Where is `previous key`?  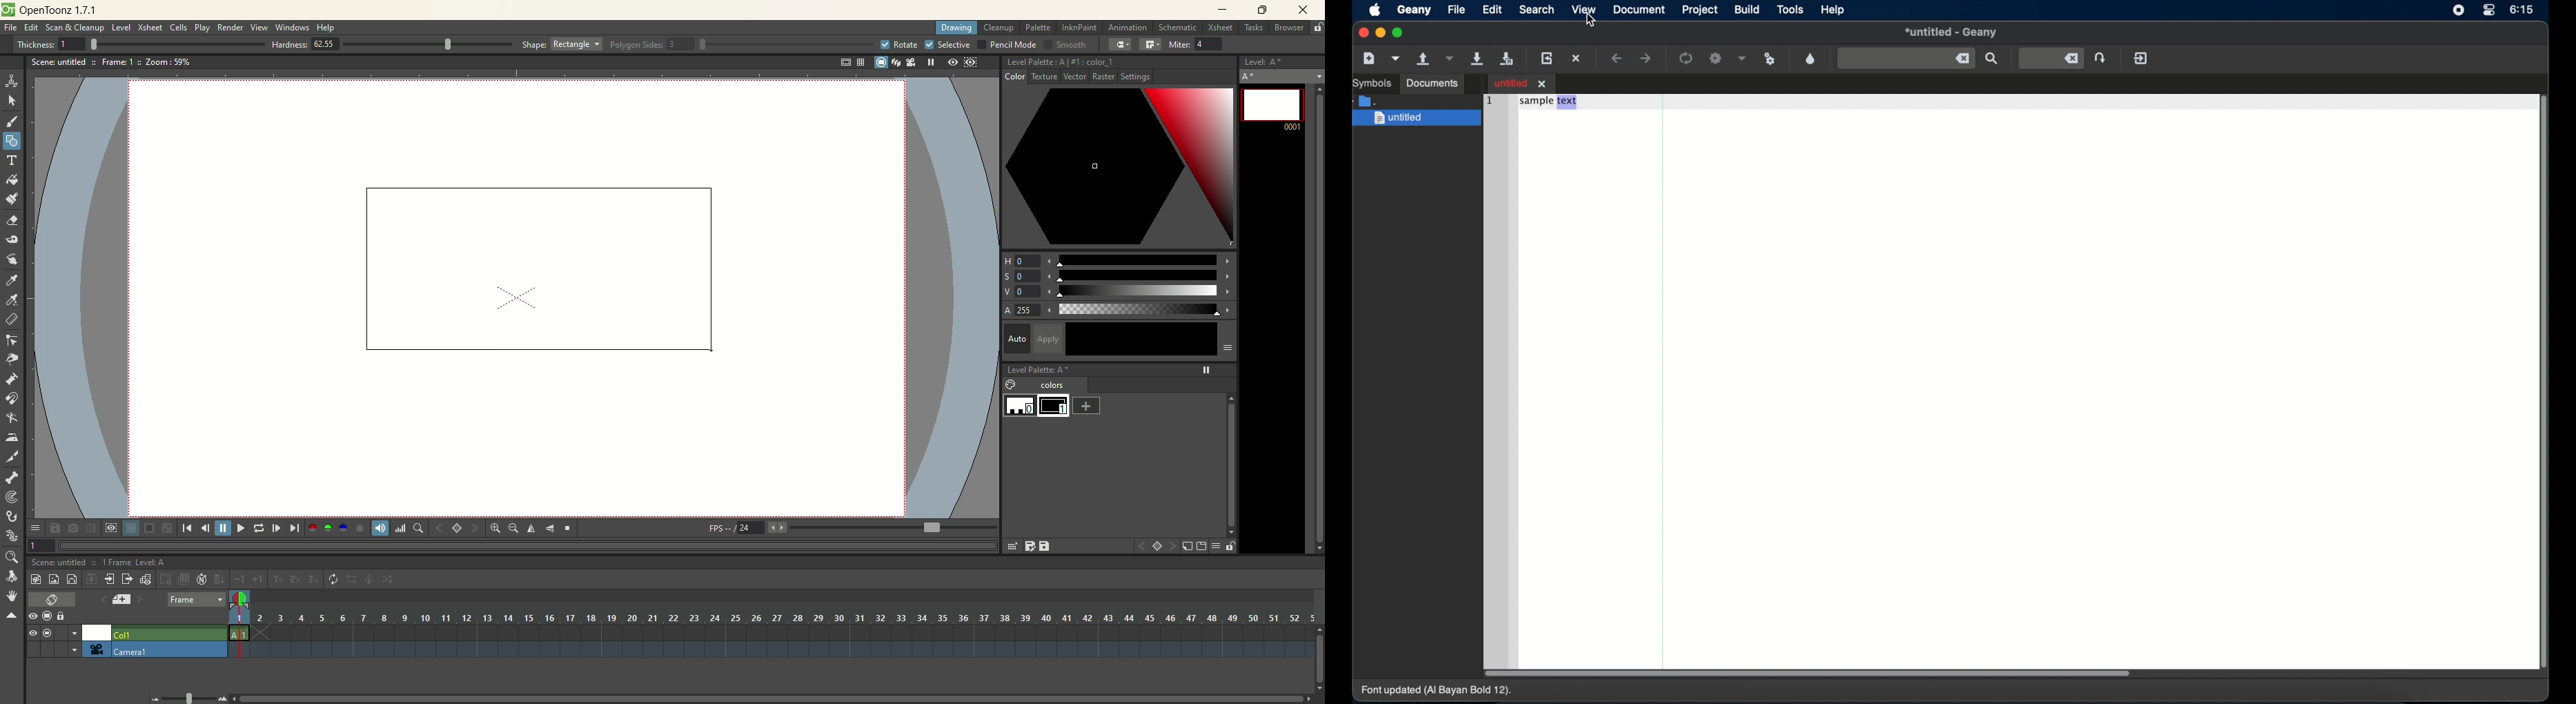
previous key is located at coordinates (1141, 548).